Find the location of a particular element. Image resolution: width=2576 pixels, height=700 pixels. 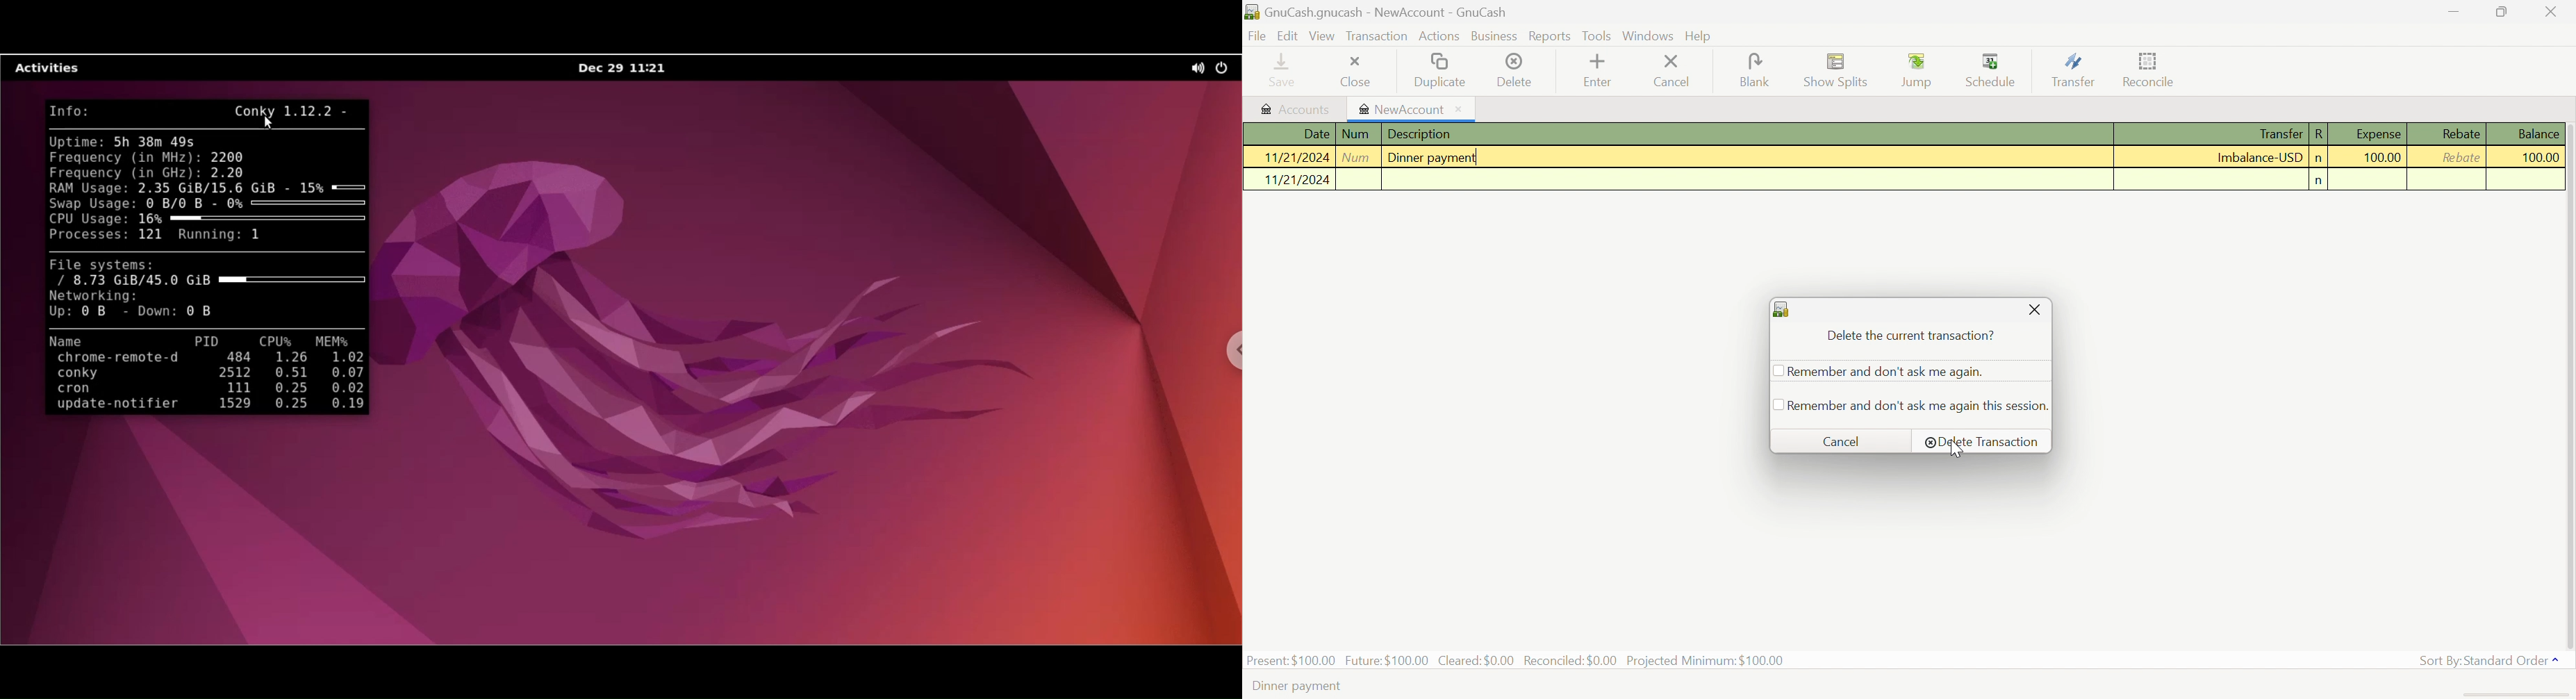

Show Splits is located at coordinates (1838, 70).